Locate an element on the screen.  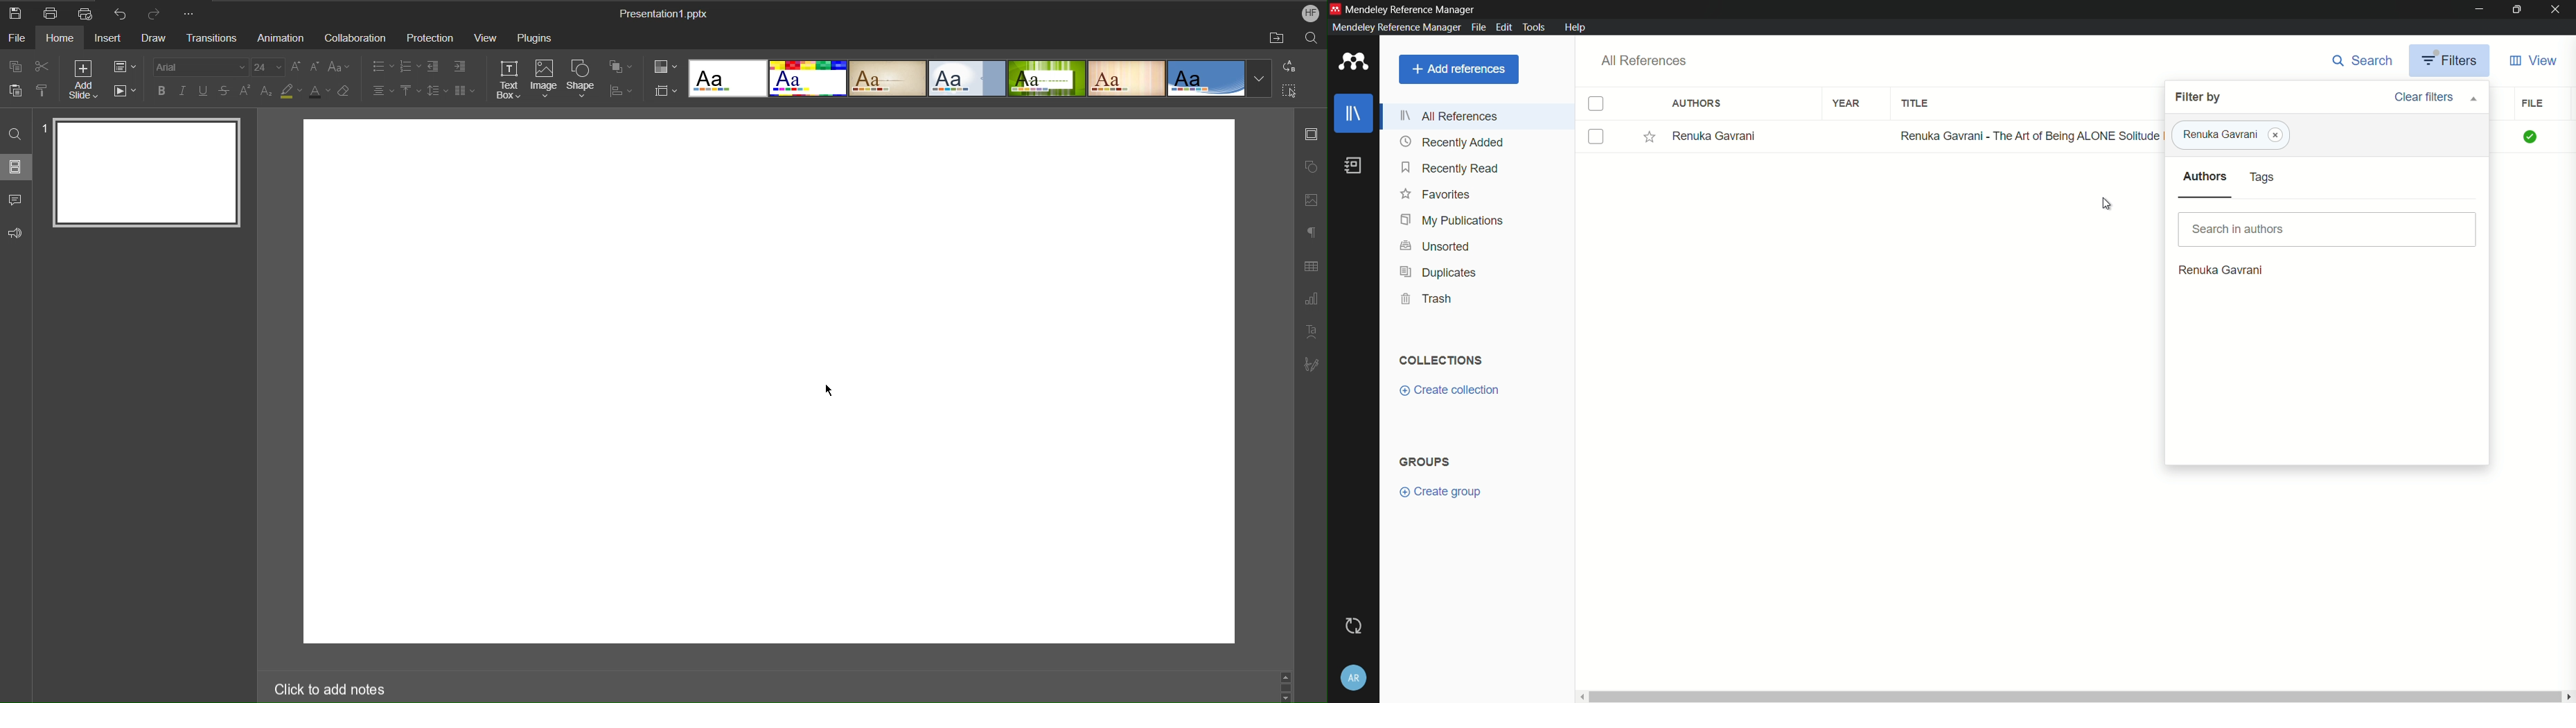
Copy Style is located at coordinates (41, 92).